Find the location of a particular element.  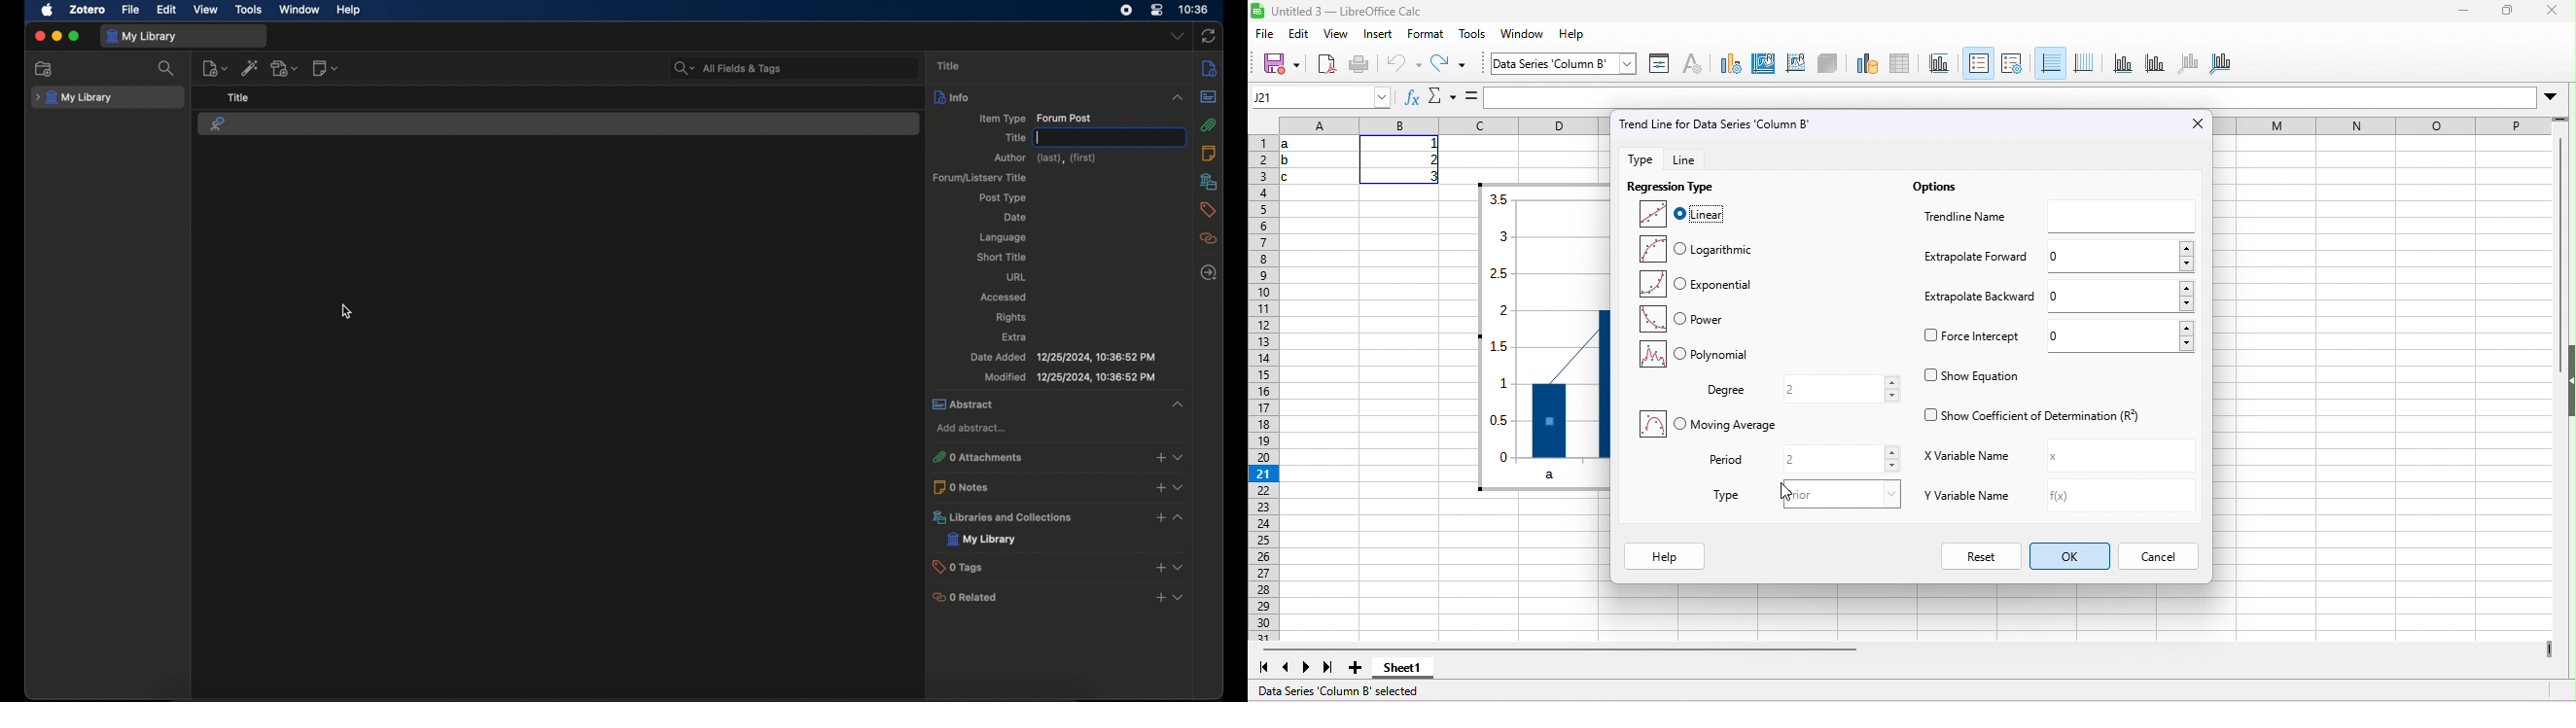

date is located at coordinates (1017, 216).